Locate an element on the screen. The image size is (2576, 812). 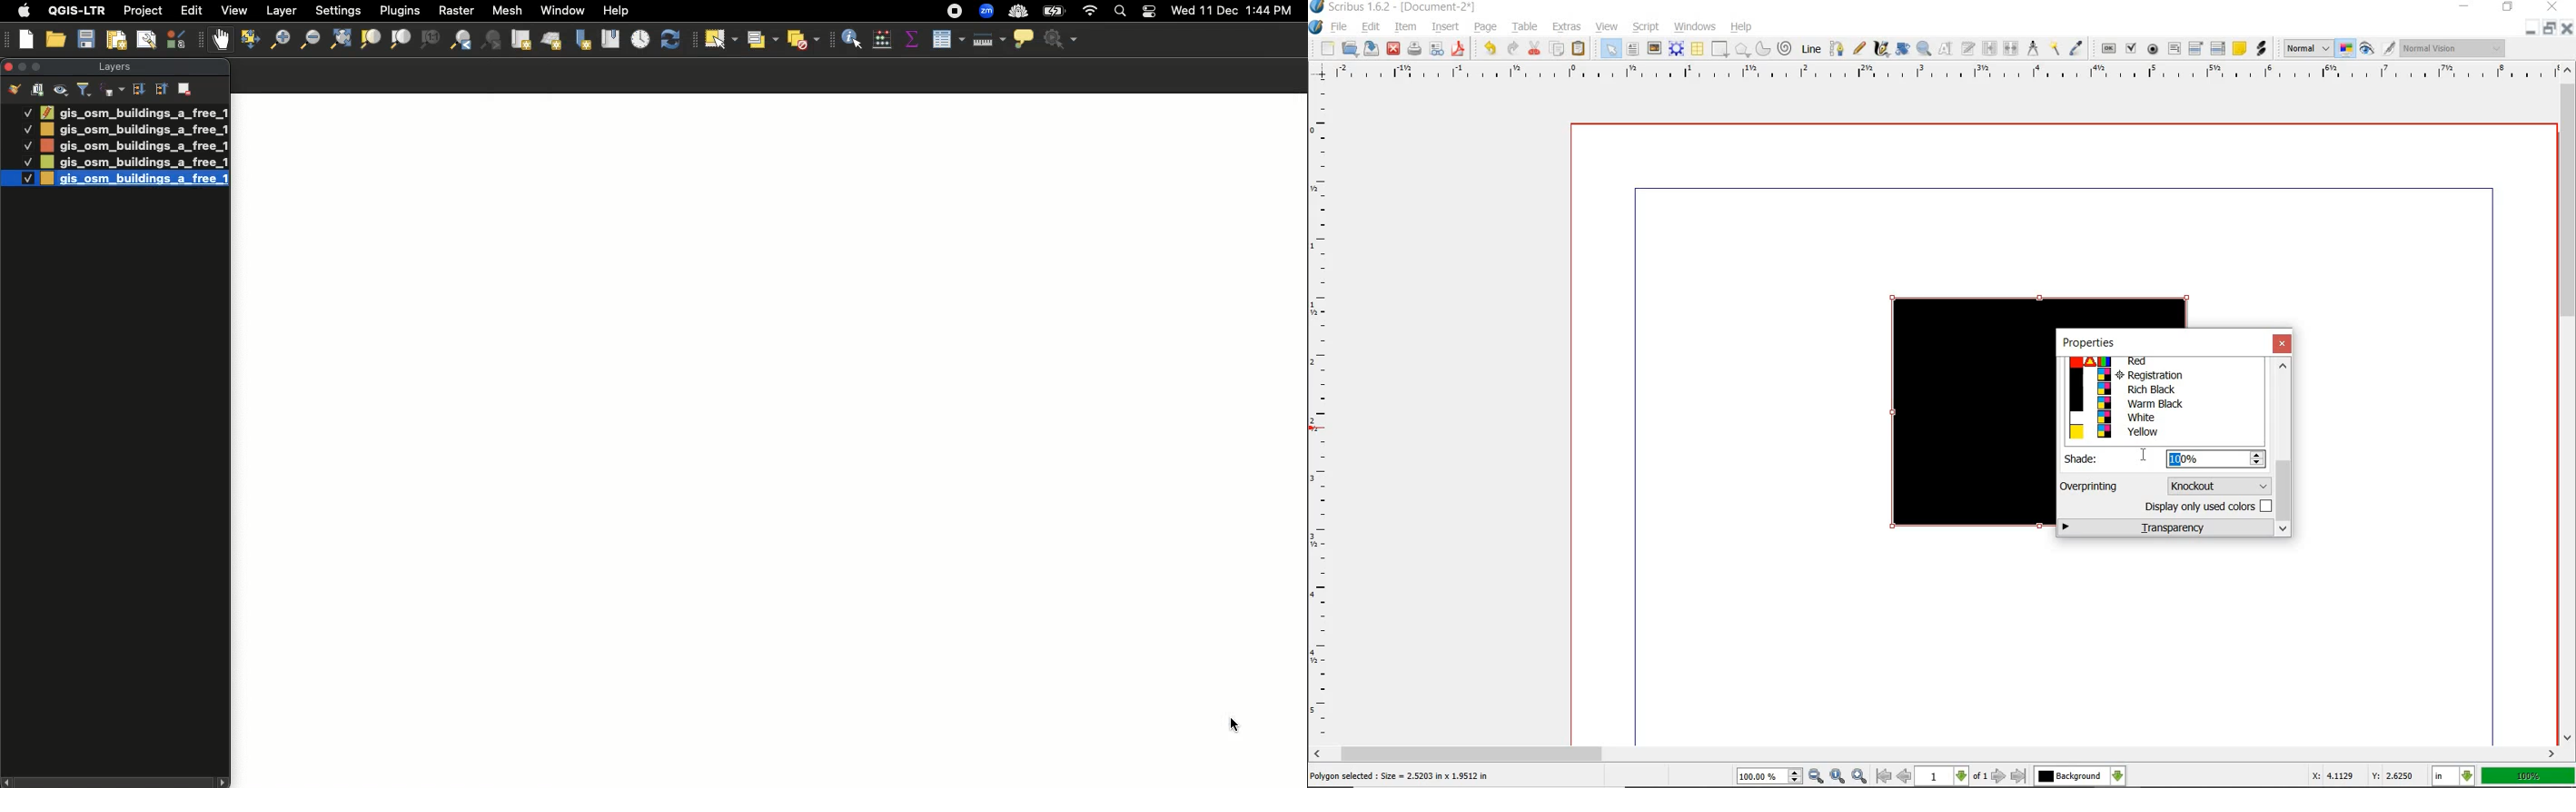
Red is located at coordinates (2159, 362).